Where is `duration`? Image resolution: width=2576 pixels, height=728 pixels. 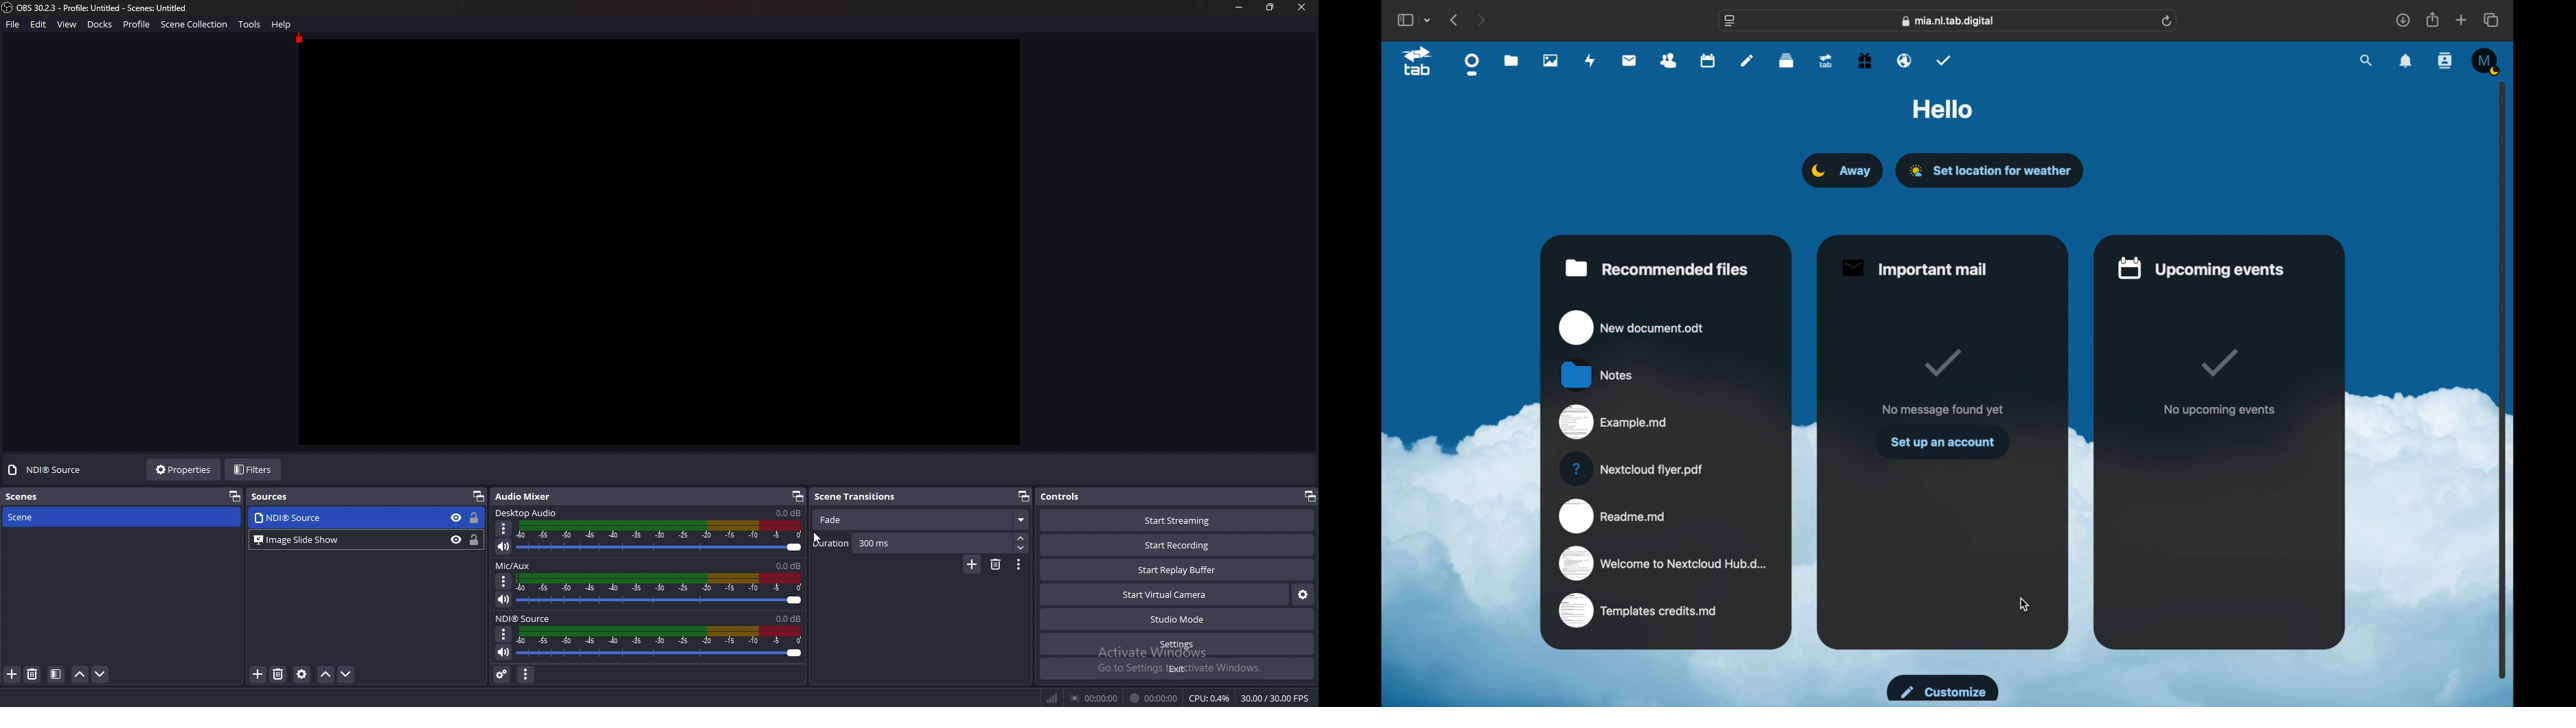 duration is located at coordinates (912, 542).